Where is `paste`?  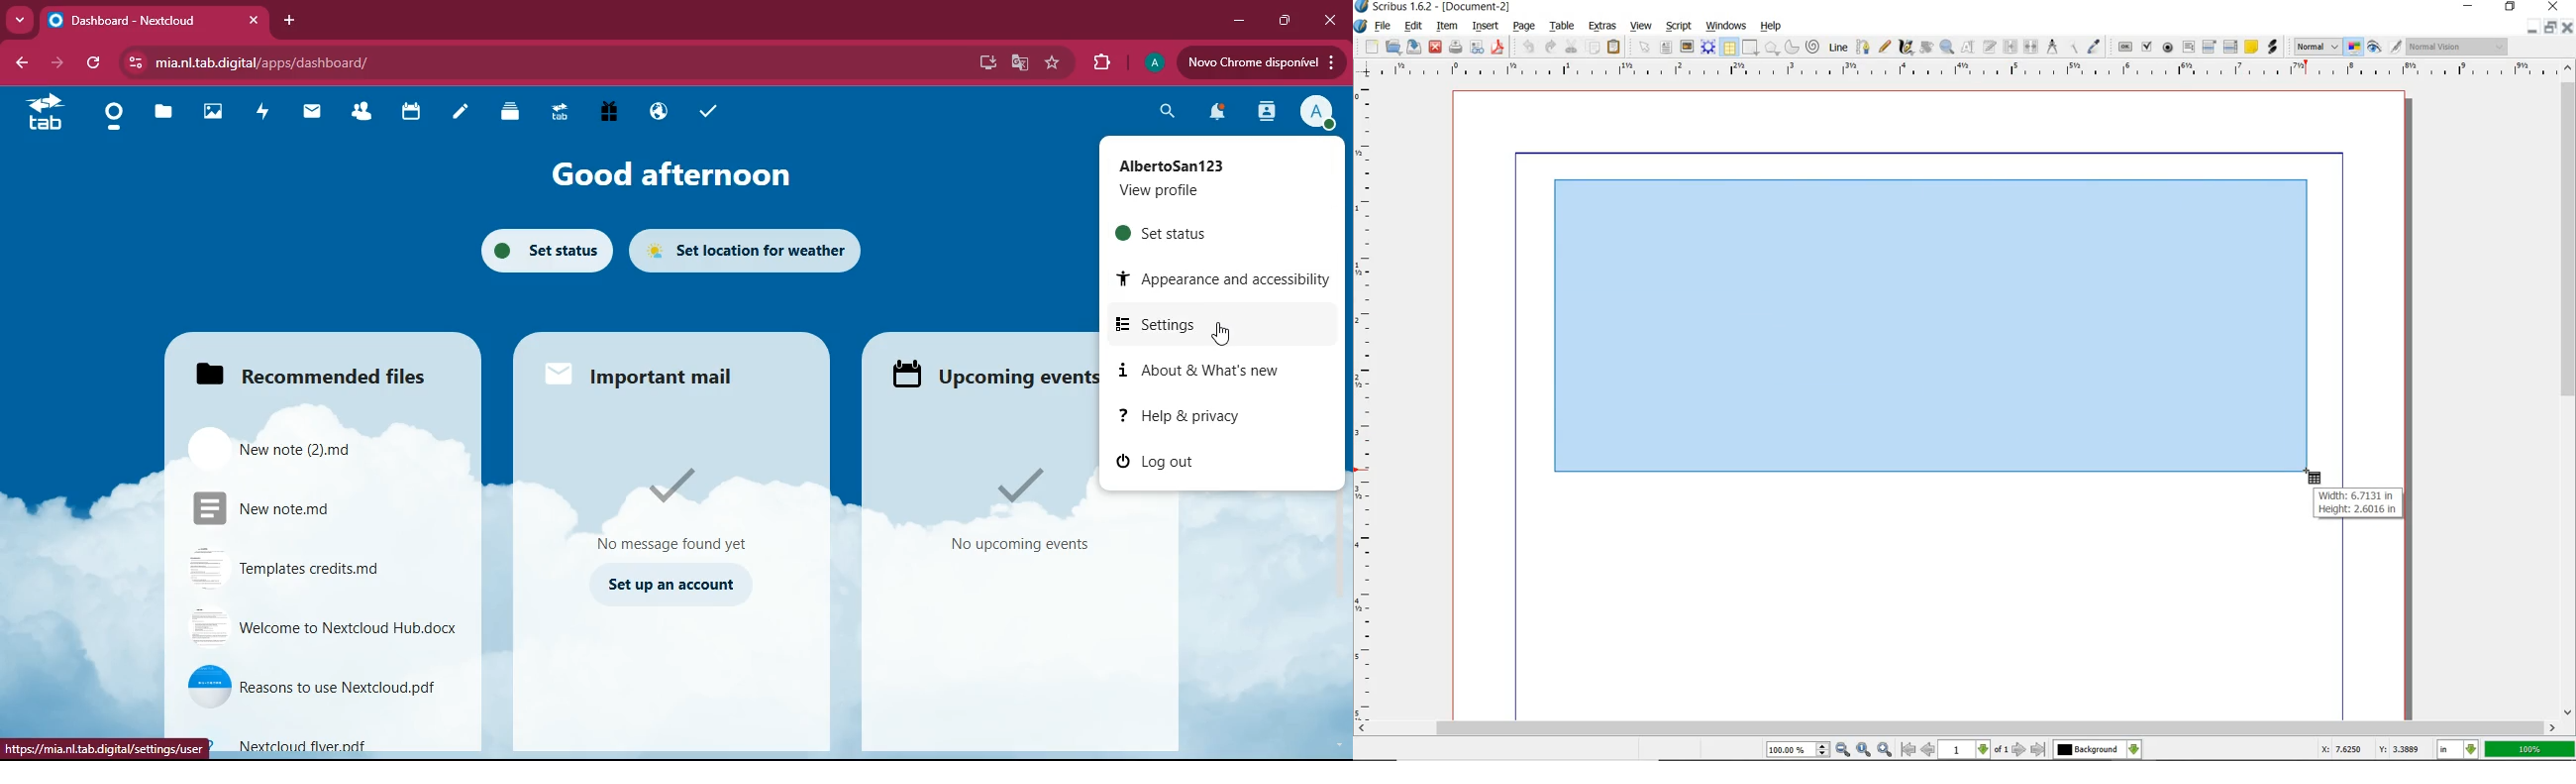 paste is located at coordinates (1614, 48).